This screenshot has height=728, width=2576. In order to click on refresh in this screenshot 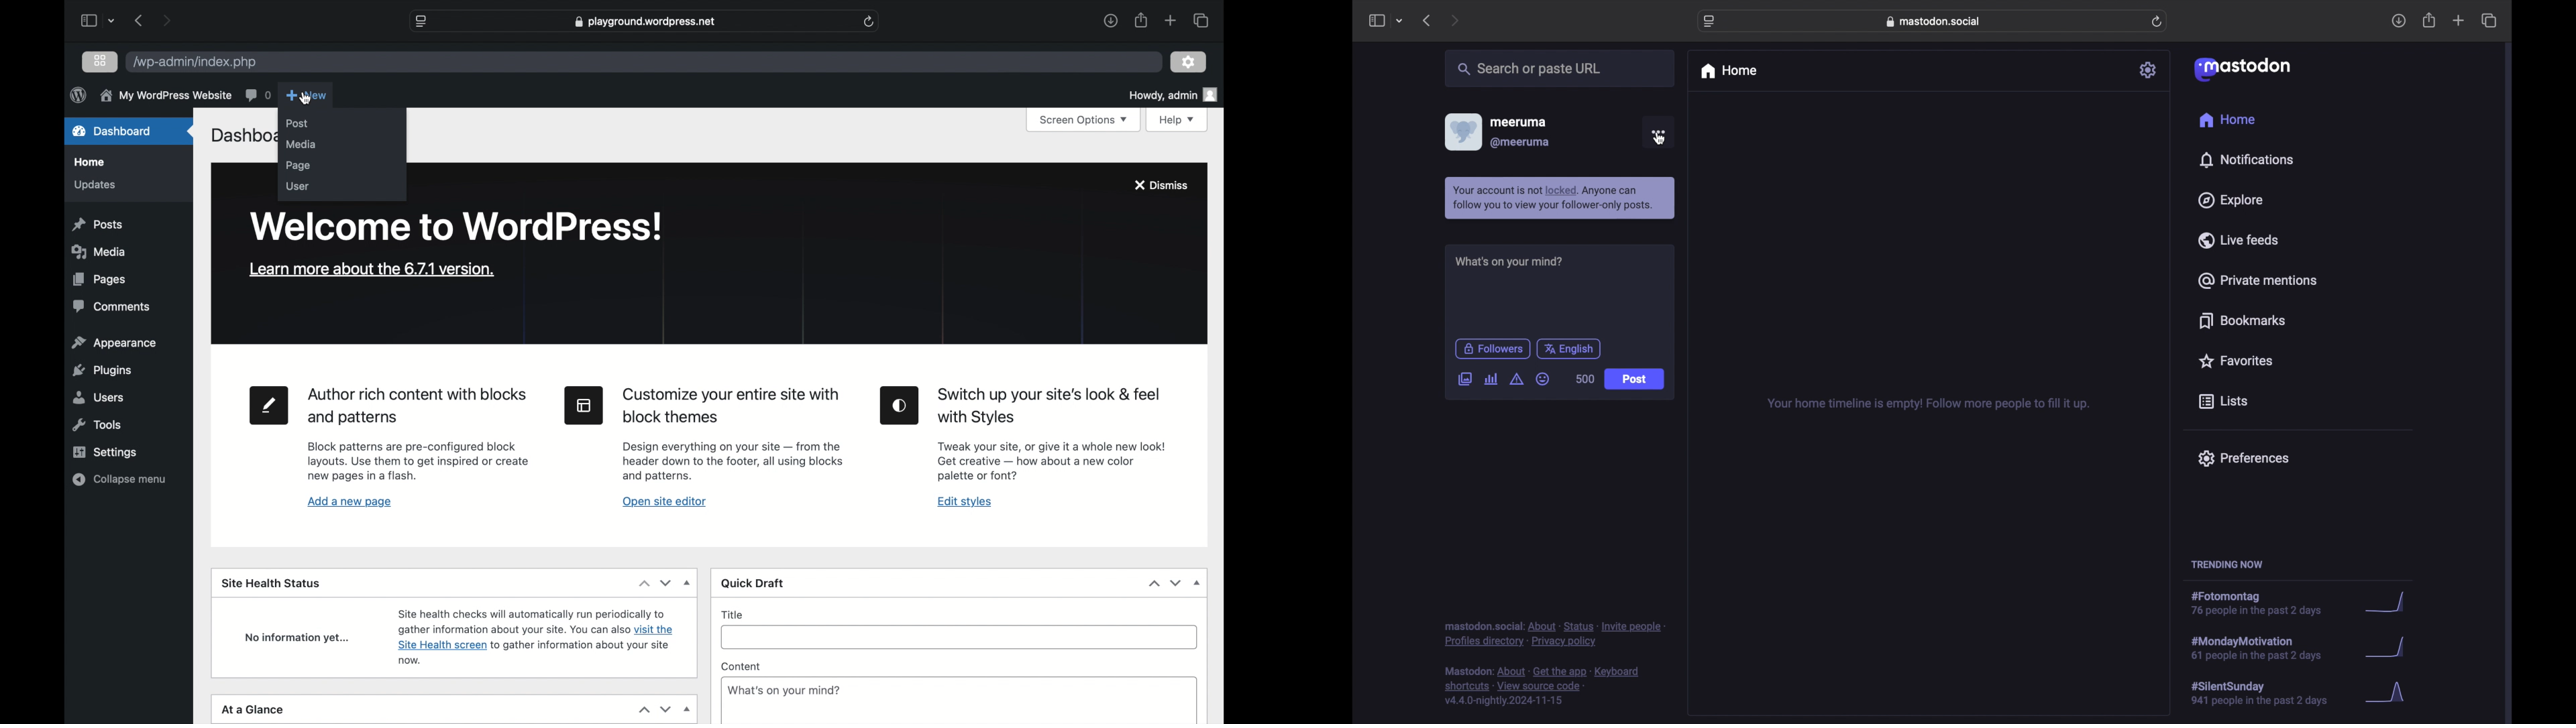, I will do `click(869, 21)`.